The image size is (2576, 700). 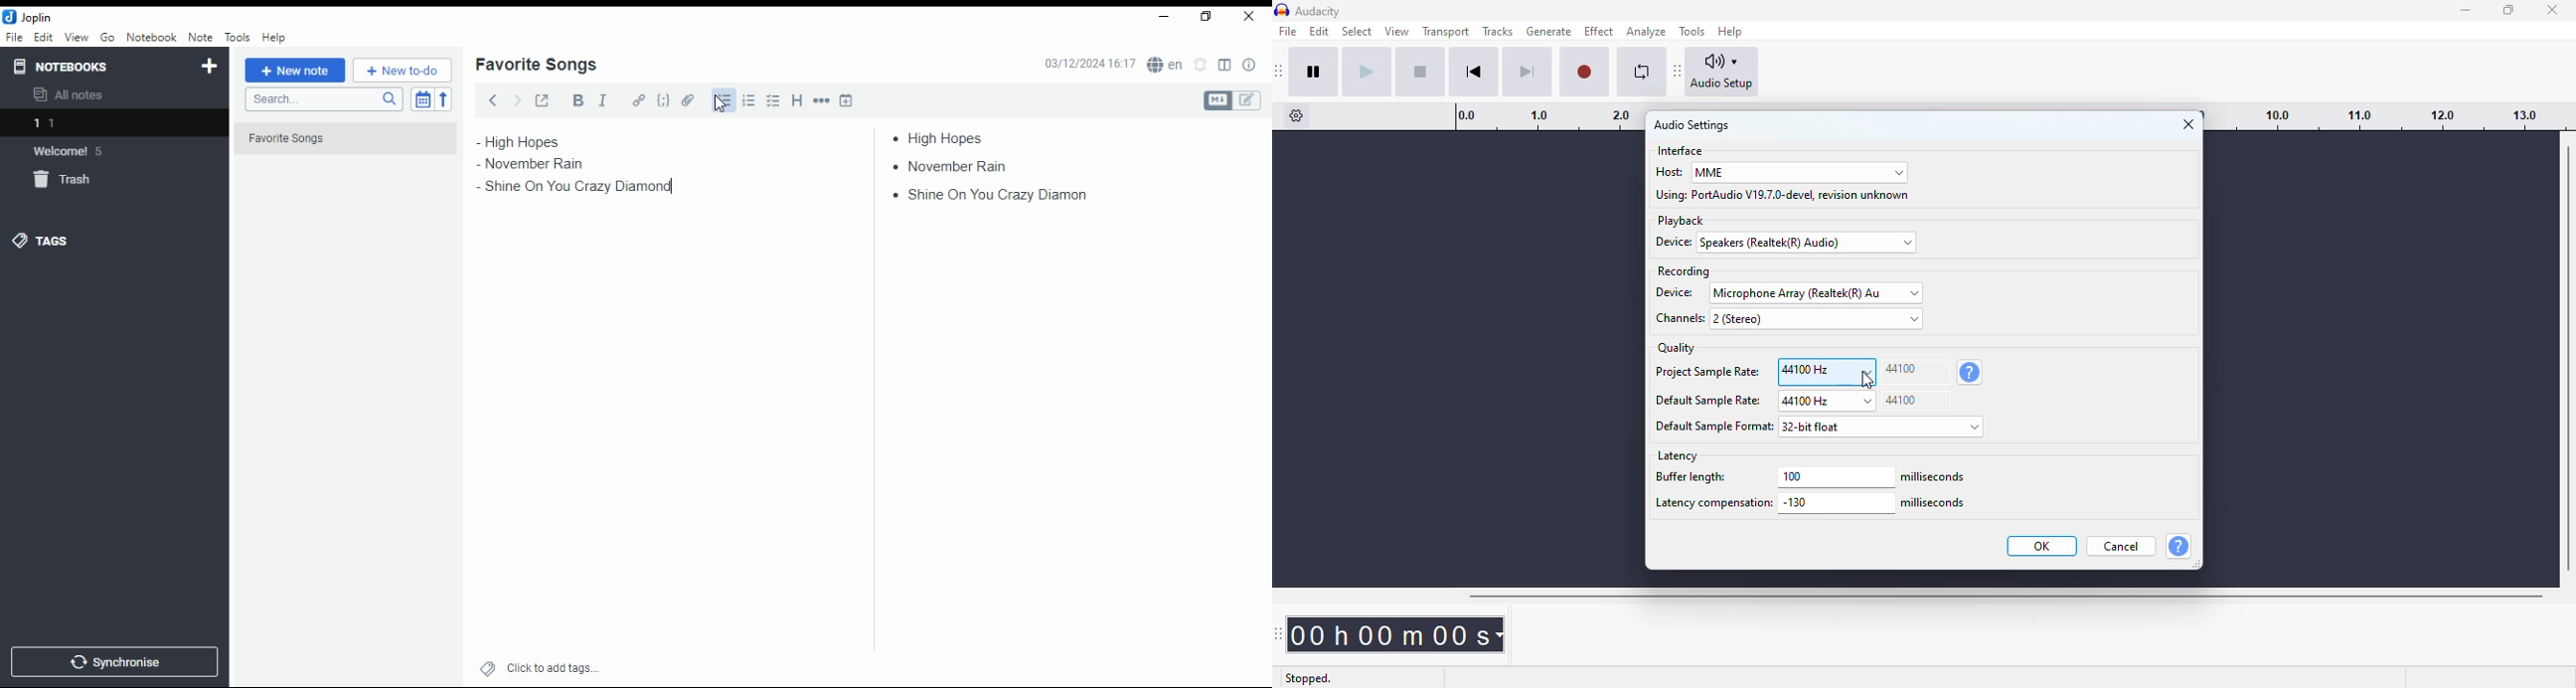 I want to click on latency compensation, so click(x=1712, y=505).